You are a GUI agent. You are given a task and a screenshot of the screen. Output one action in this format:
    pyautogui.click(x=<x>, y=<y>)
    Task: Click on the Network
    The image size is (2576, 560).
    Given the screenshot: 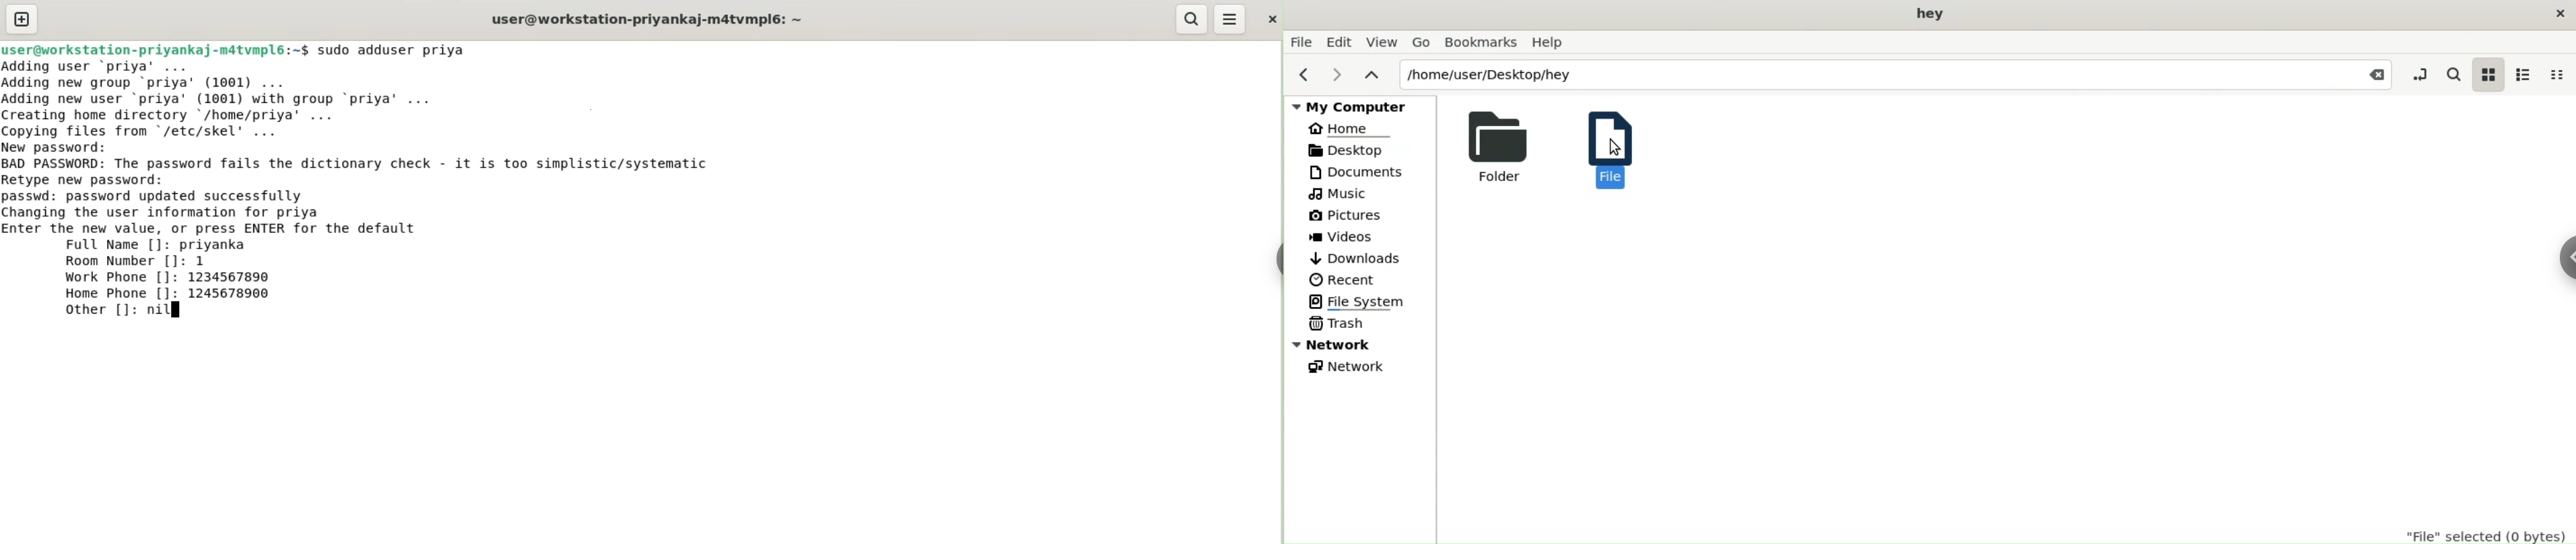 What is the action you would take?
    pyautogui.click(x=1351, y=368)
    